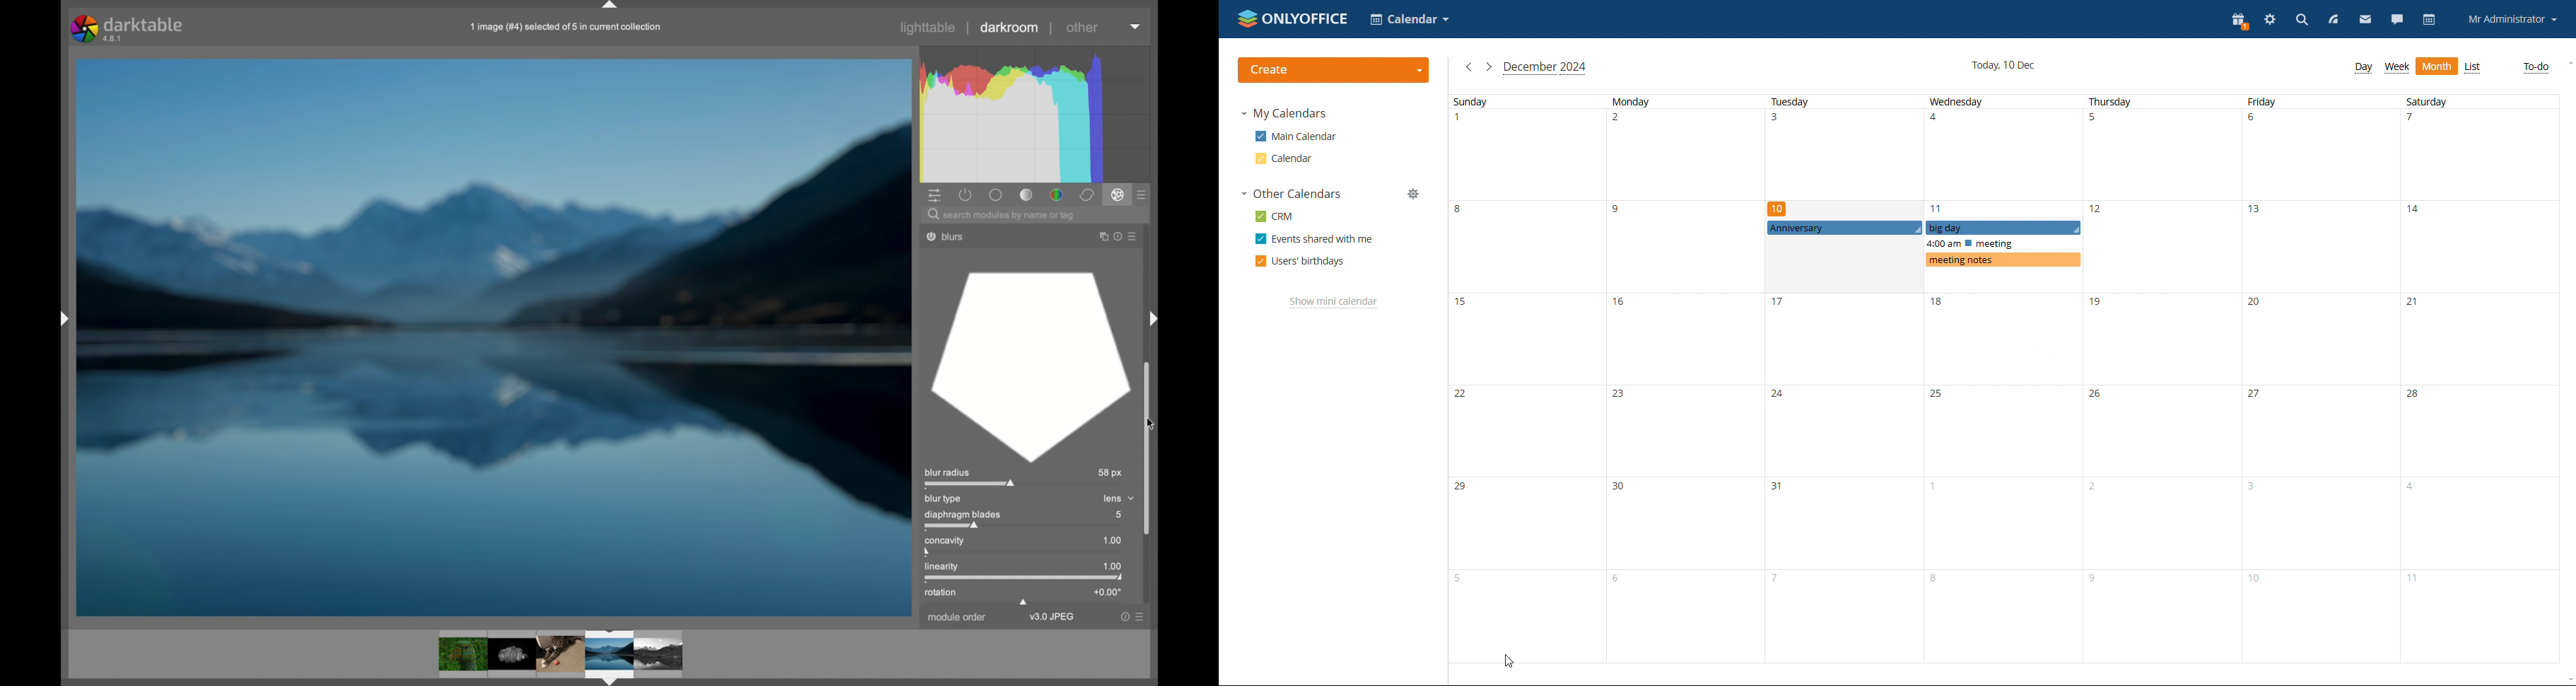  Describe the element at coordinates (2568, 62) in the screenshot. I see `scroll up` at that location.